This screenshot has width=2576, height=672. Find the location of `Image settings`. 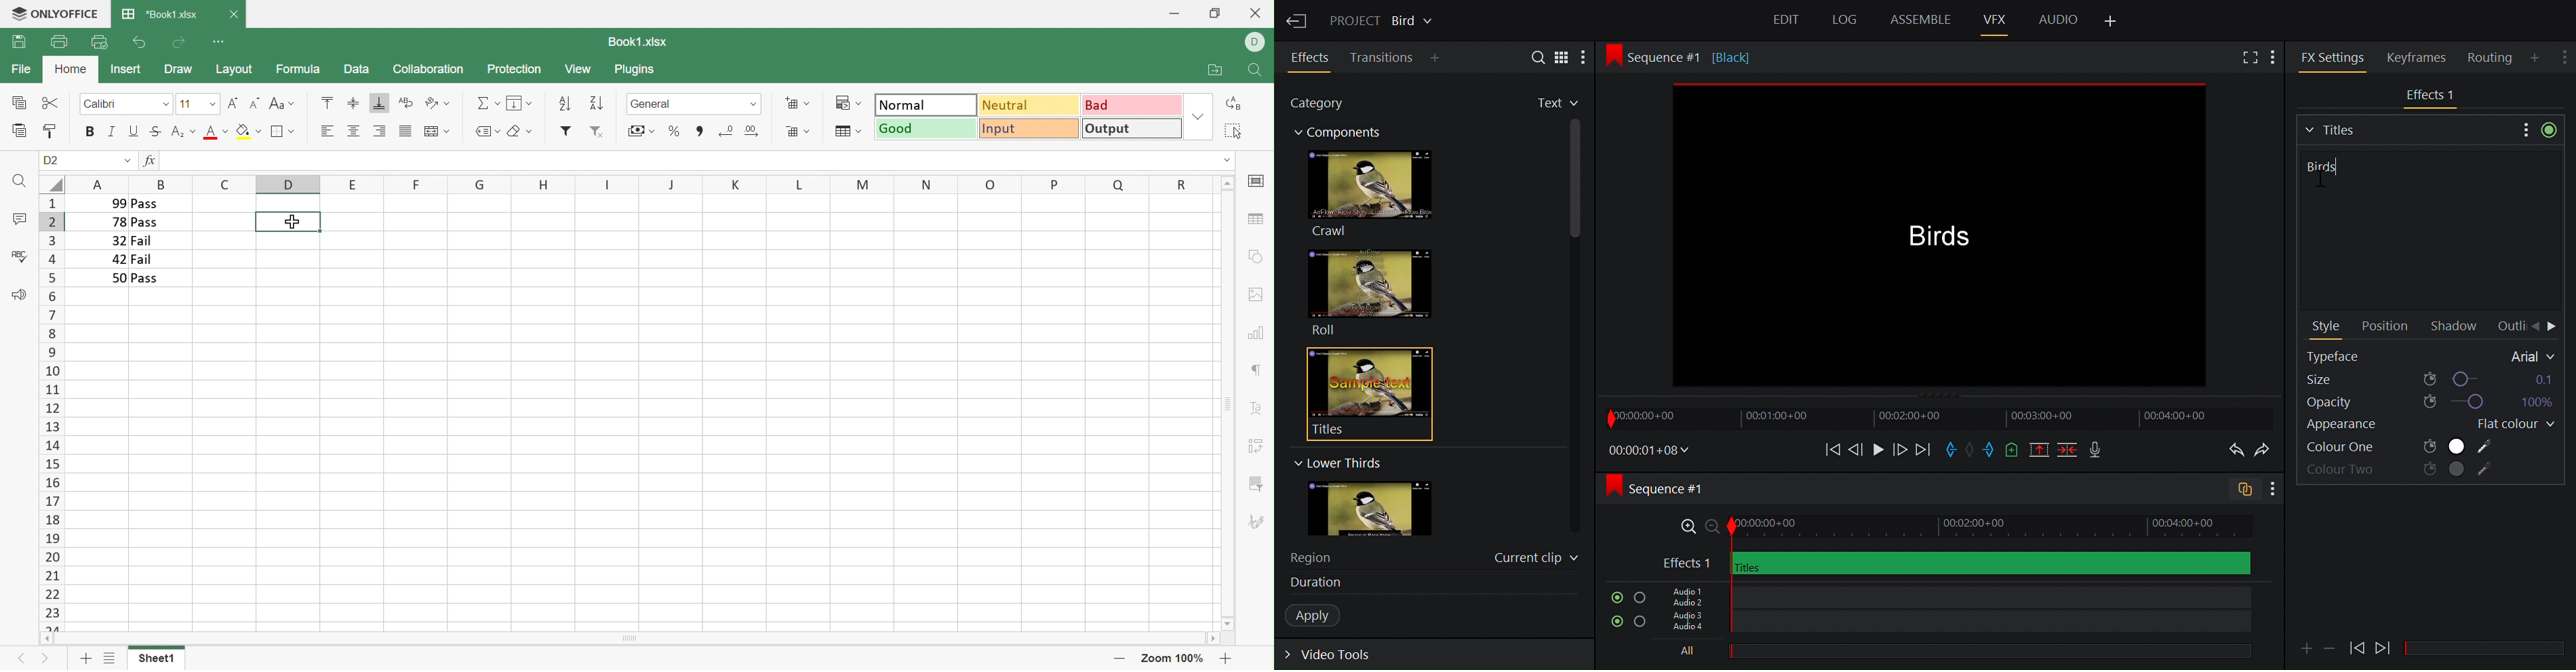

Image settings is located at coordinates (1259, 293).